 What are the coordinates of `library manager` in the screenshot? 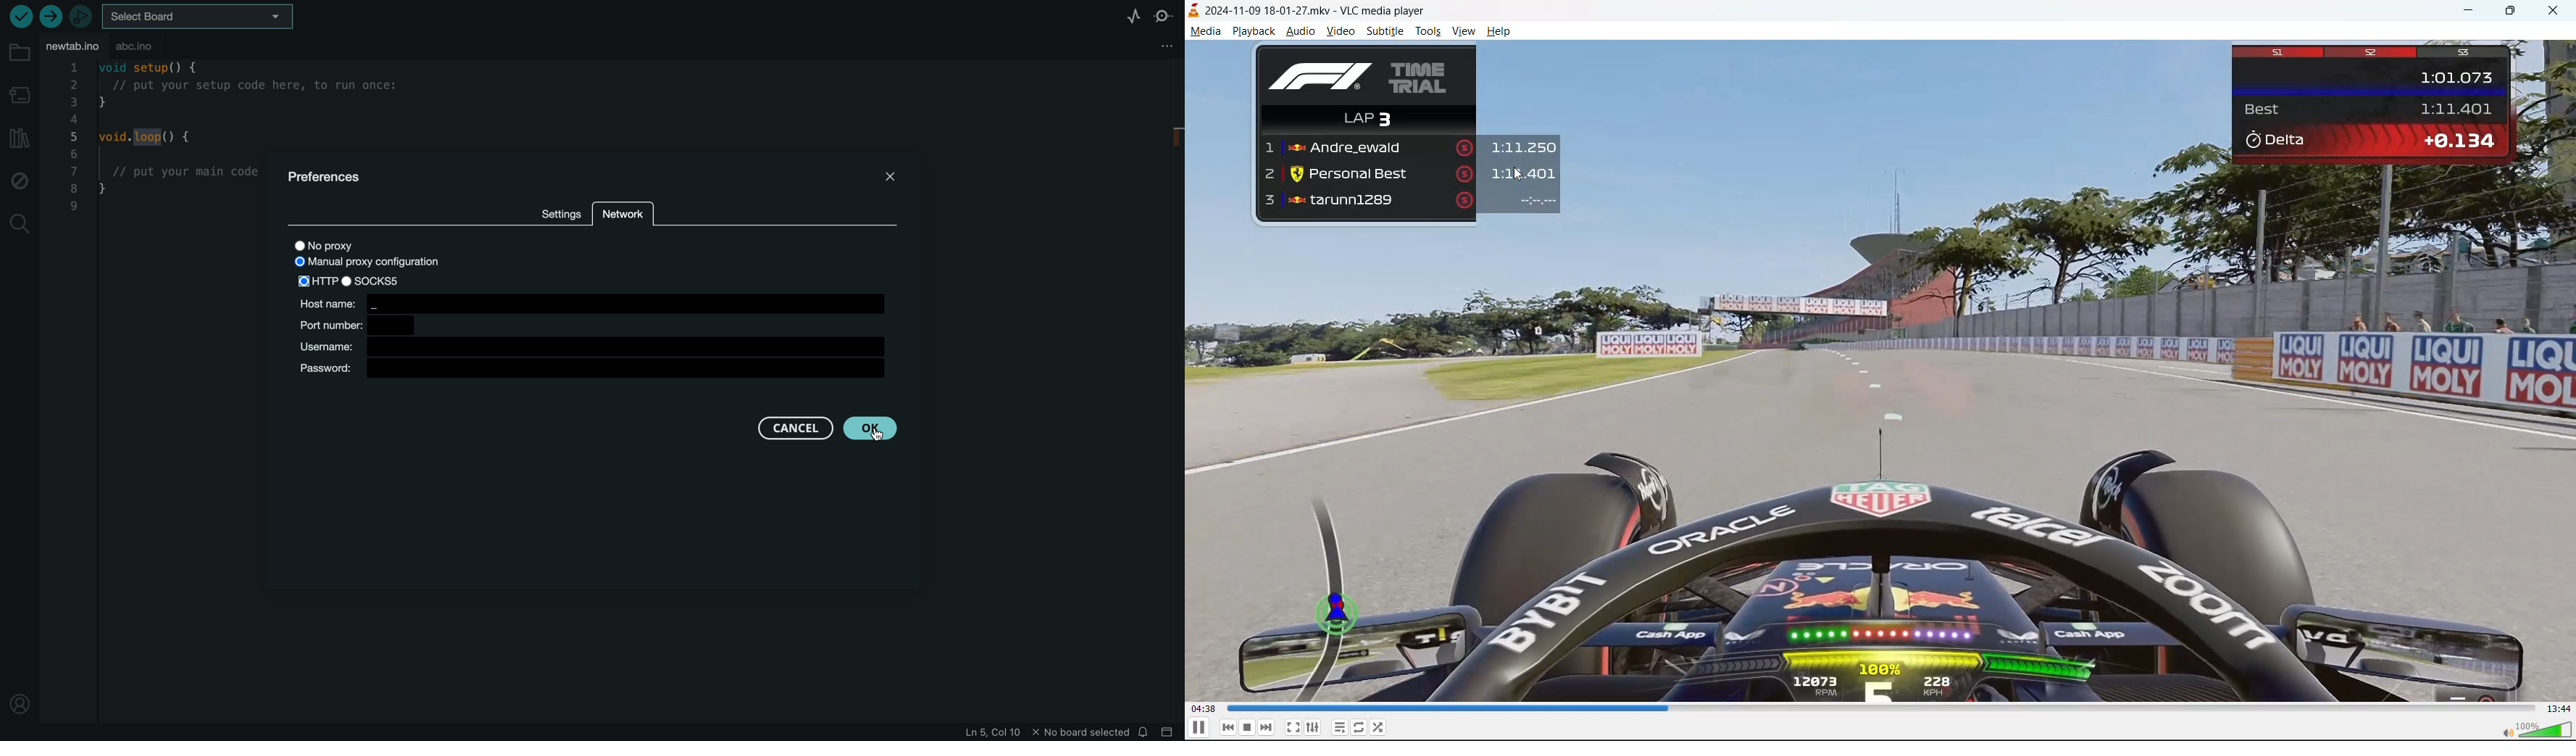 It's located at (17, 137).